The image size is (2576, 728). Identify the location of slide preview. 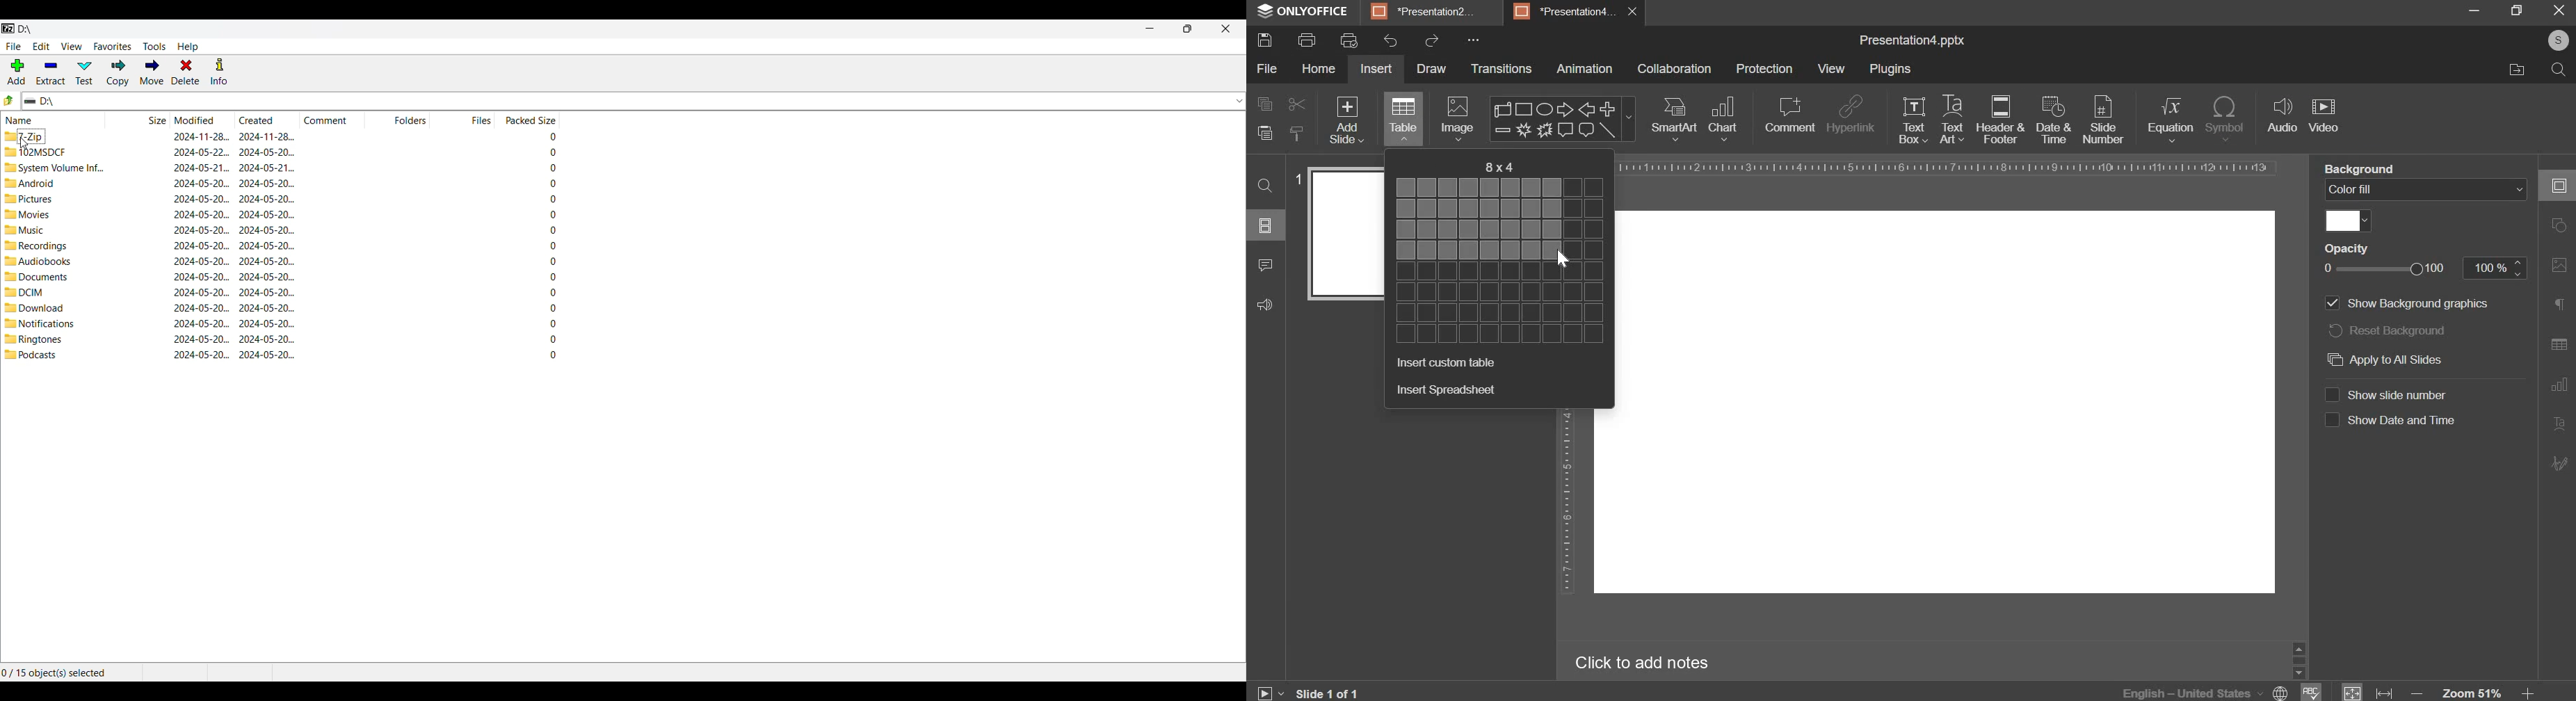
(1346, 234).